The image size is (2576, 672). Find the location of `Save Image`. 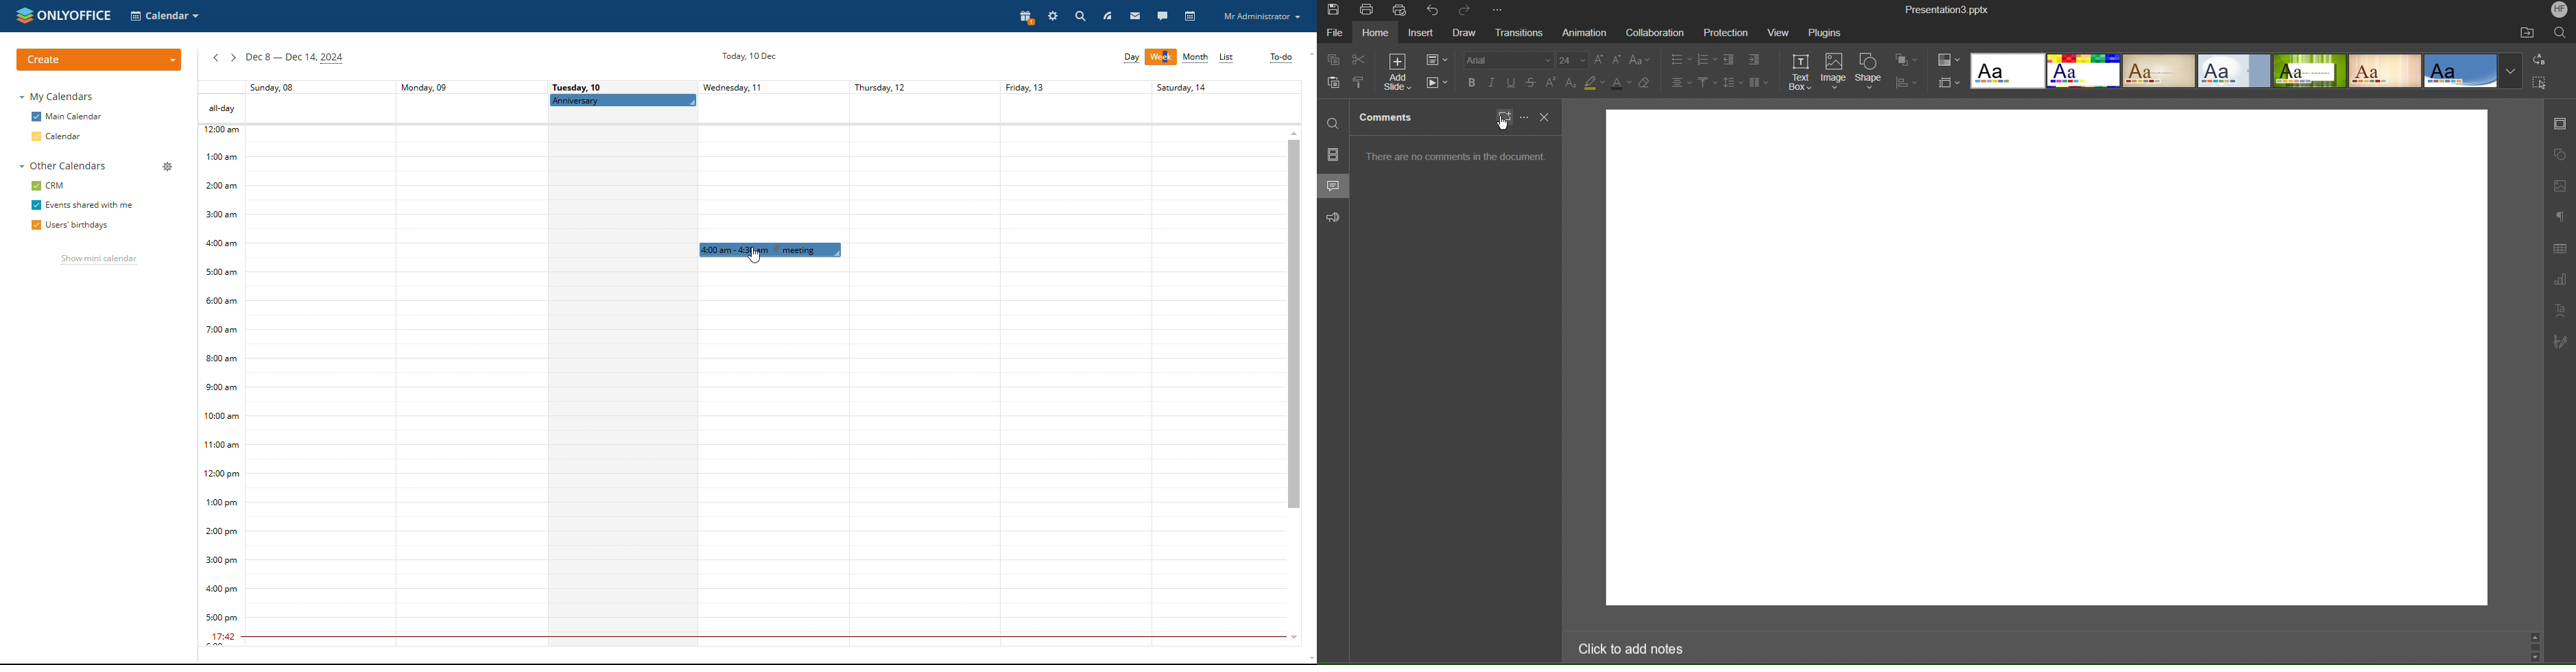

Save Image is located at coordinates (1333, 11).